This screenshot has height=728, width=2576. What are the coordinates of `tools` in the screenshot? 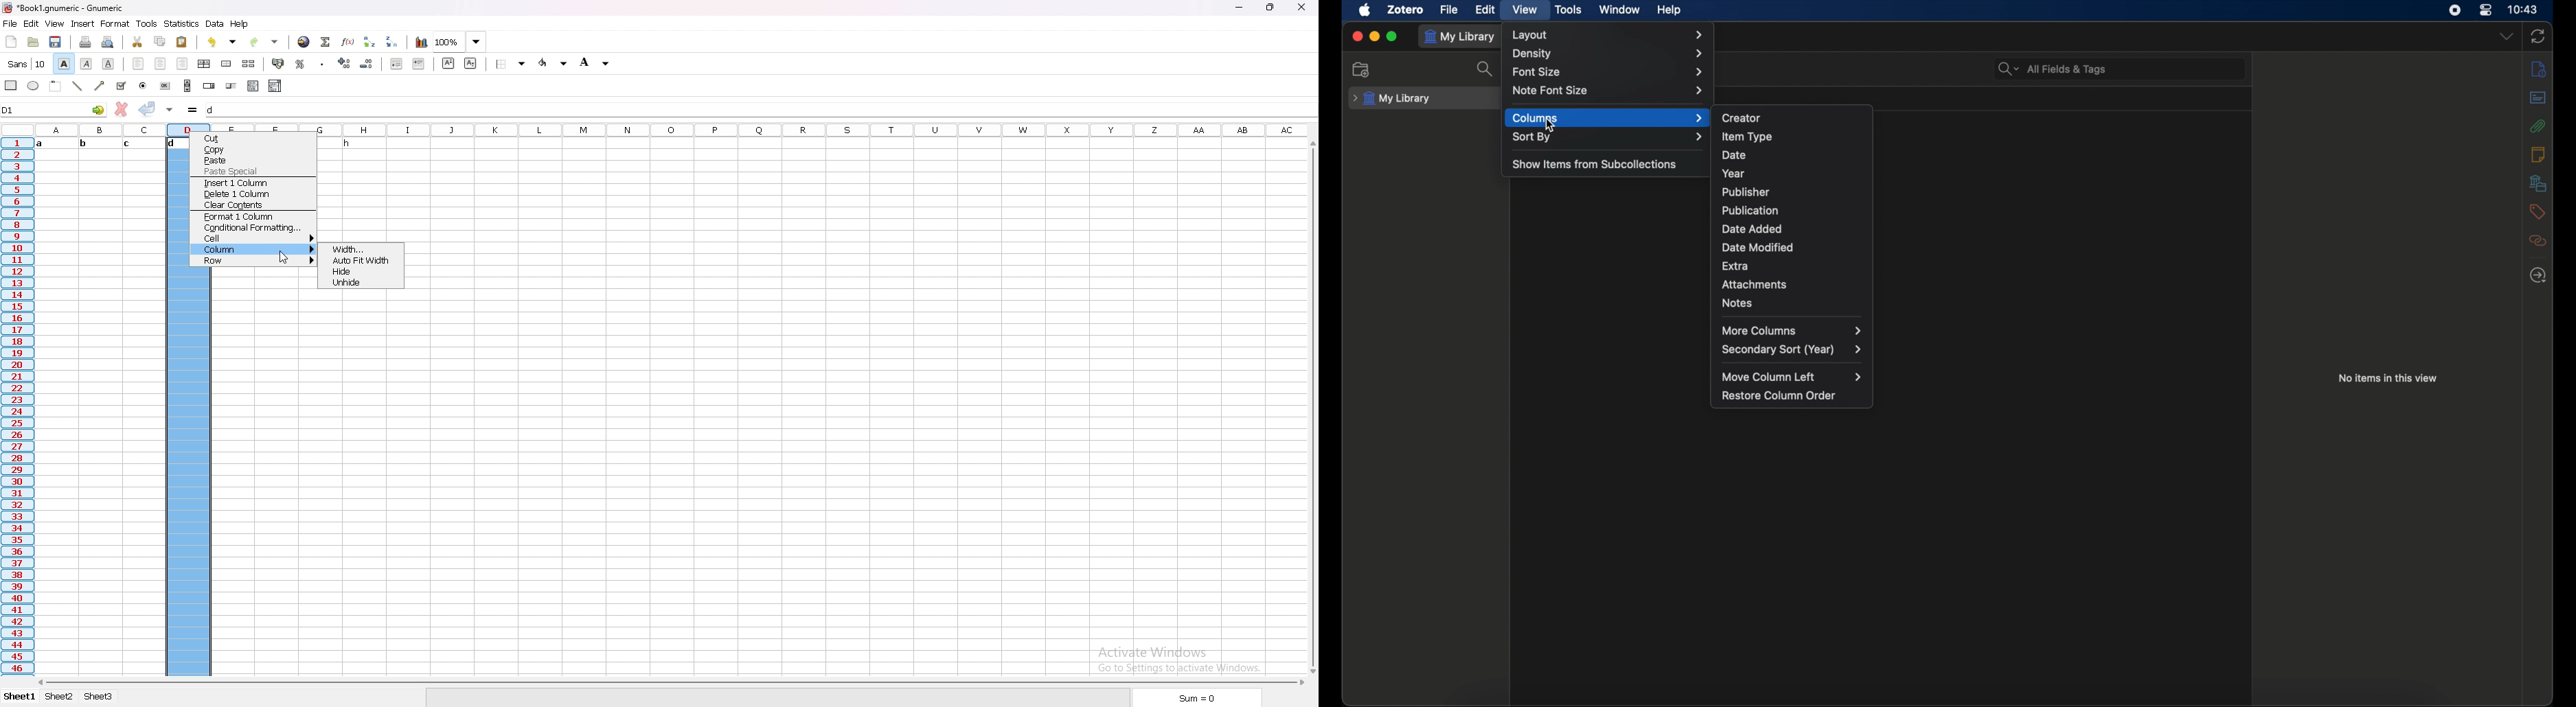 It's located at (1569, 9).